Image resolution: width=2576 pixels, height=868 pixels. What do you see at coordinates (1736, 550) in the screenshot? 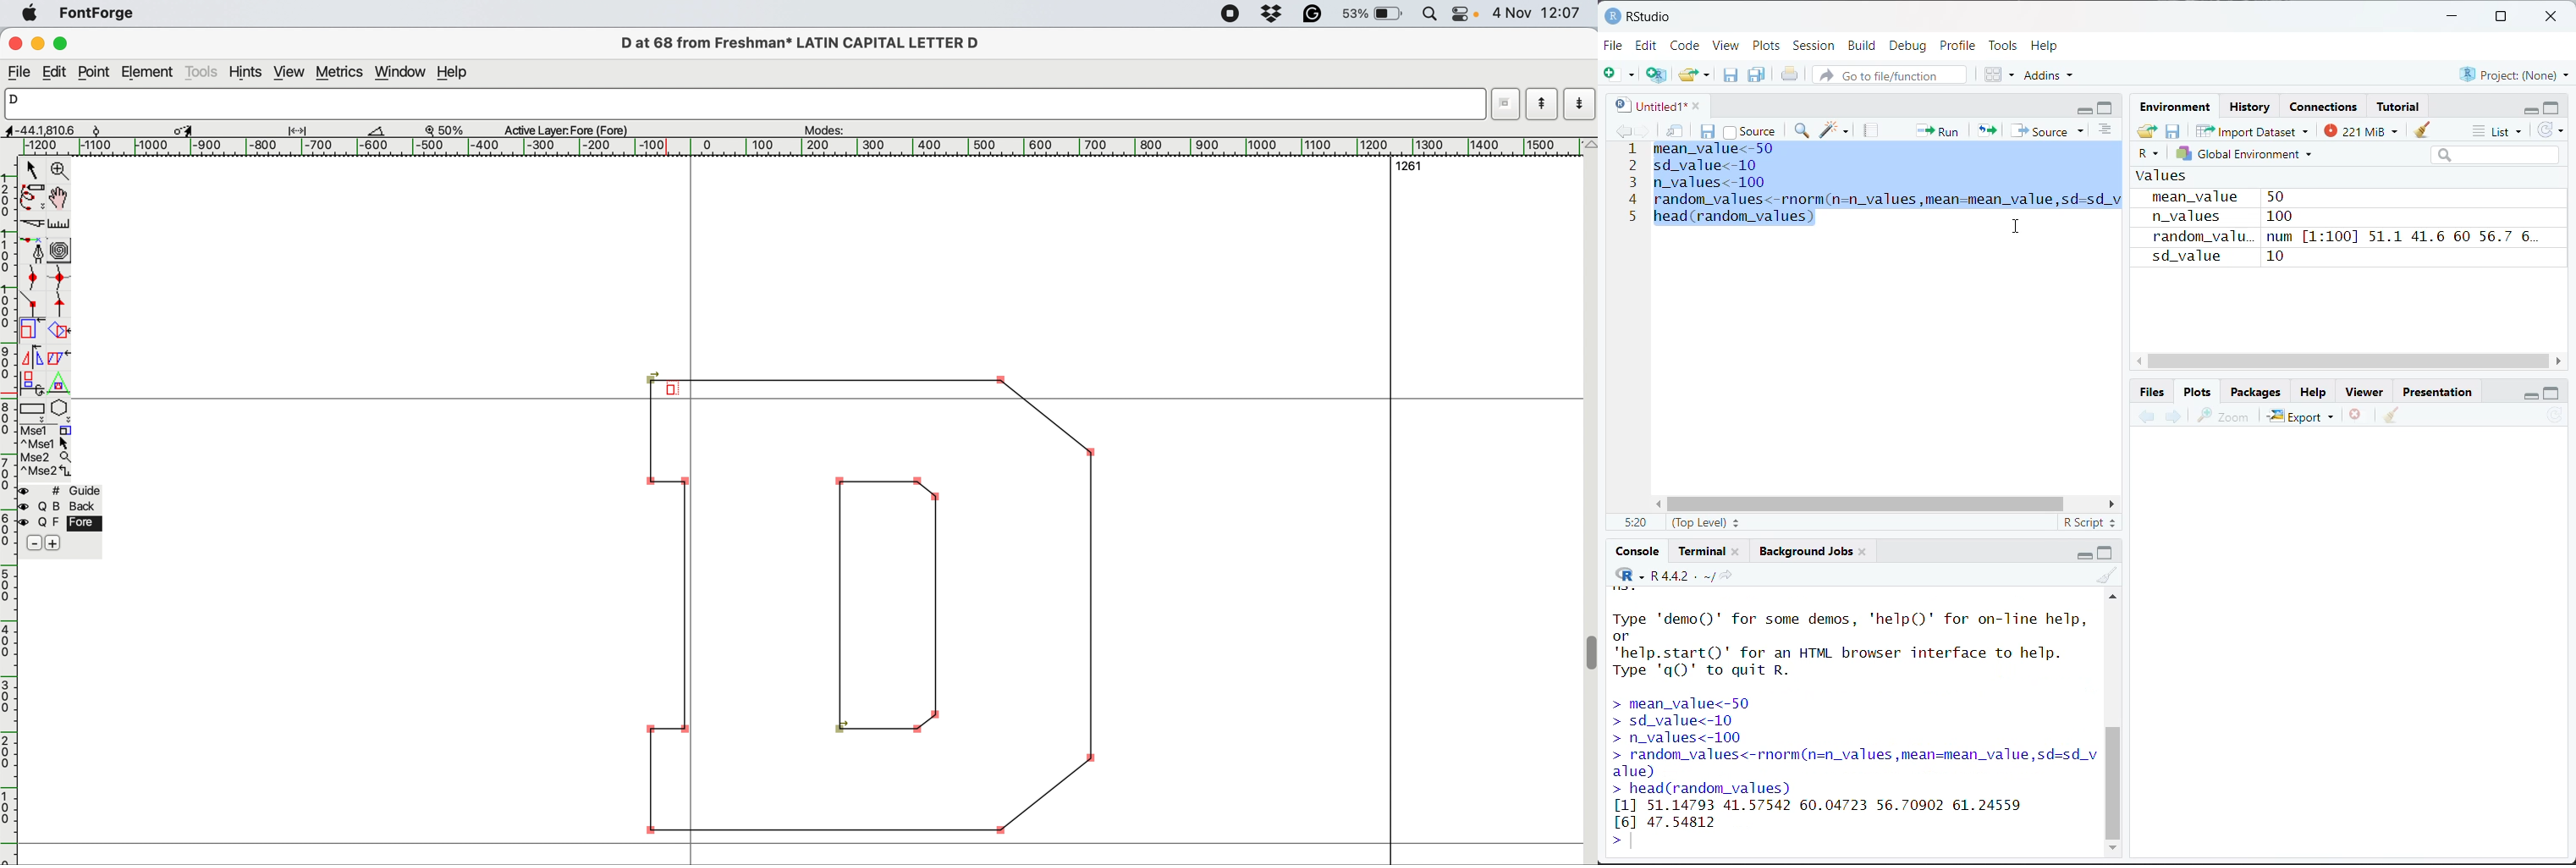
I see `close` at bounding box center [1736, 550].